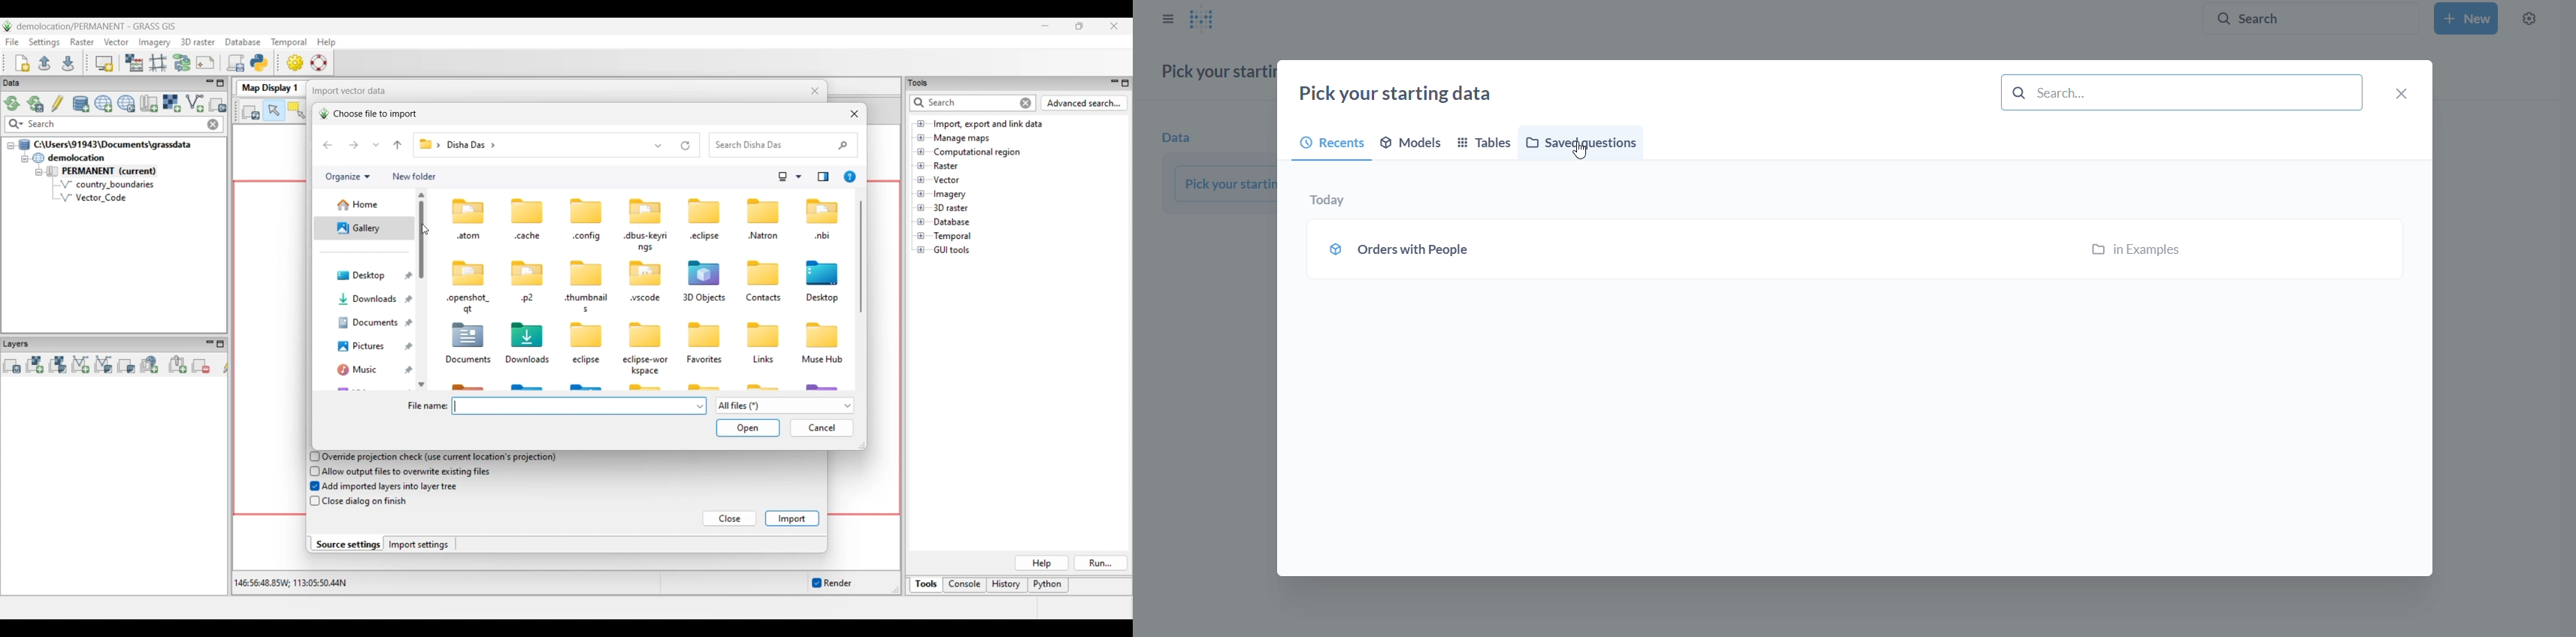 The width and height of the screenshot is (2576, 644). I want to click on models, so click(1414, 142).